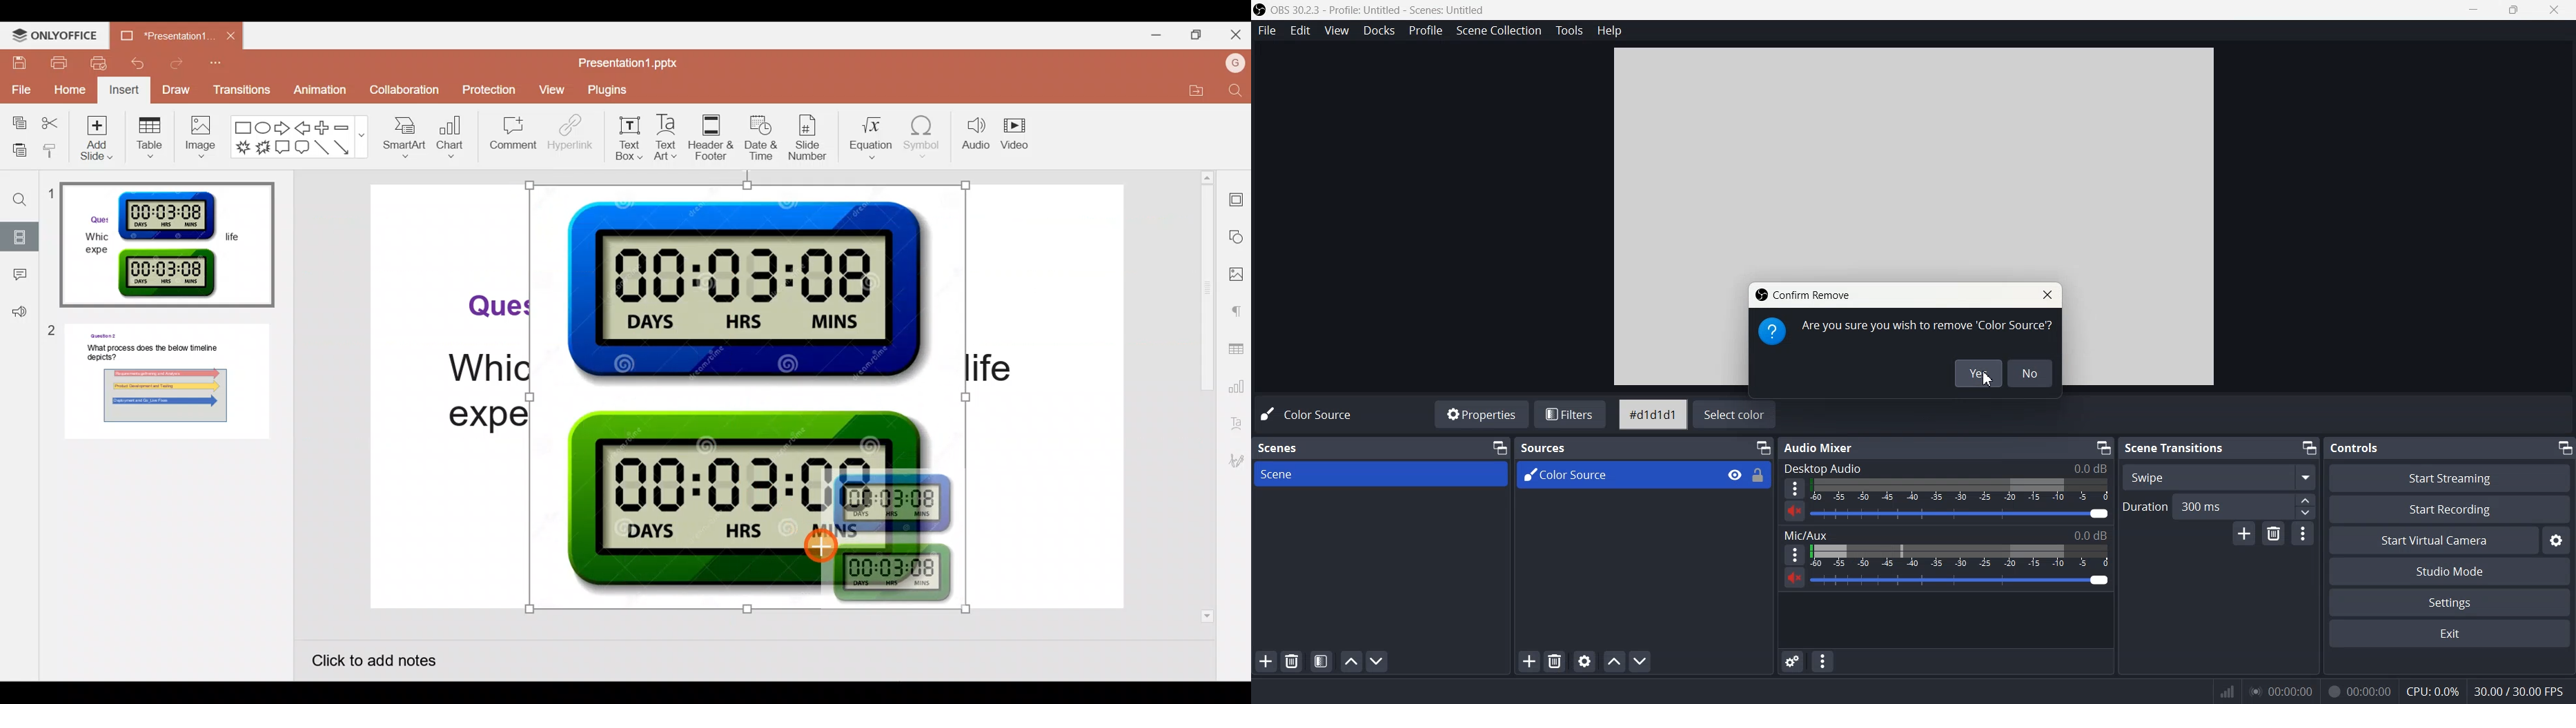 Image resolution: width=2576 pixels, height=728 pixels. What do you see at coordinates (200, 139) in the screenshot?
I see `Image` at bounding box center [200, 139].